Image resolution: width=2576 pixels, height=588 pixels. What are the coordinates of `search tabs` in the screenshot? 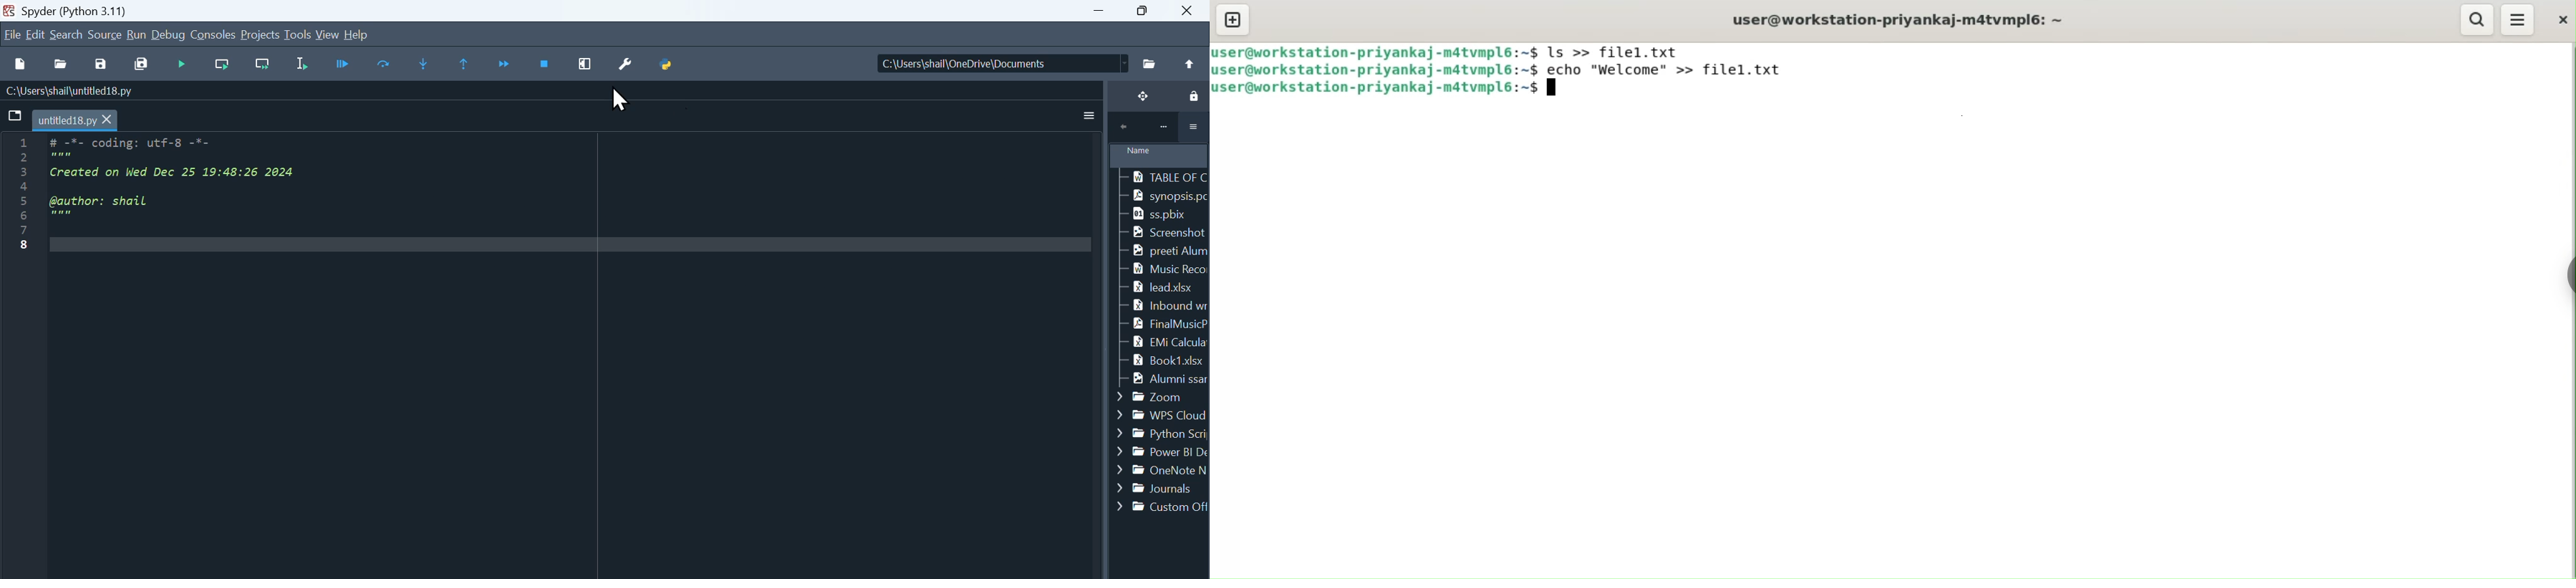 It's located at (15, 115).